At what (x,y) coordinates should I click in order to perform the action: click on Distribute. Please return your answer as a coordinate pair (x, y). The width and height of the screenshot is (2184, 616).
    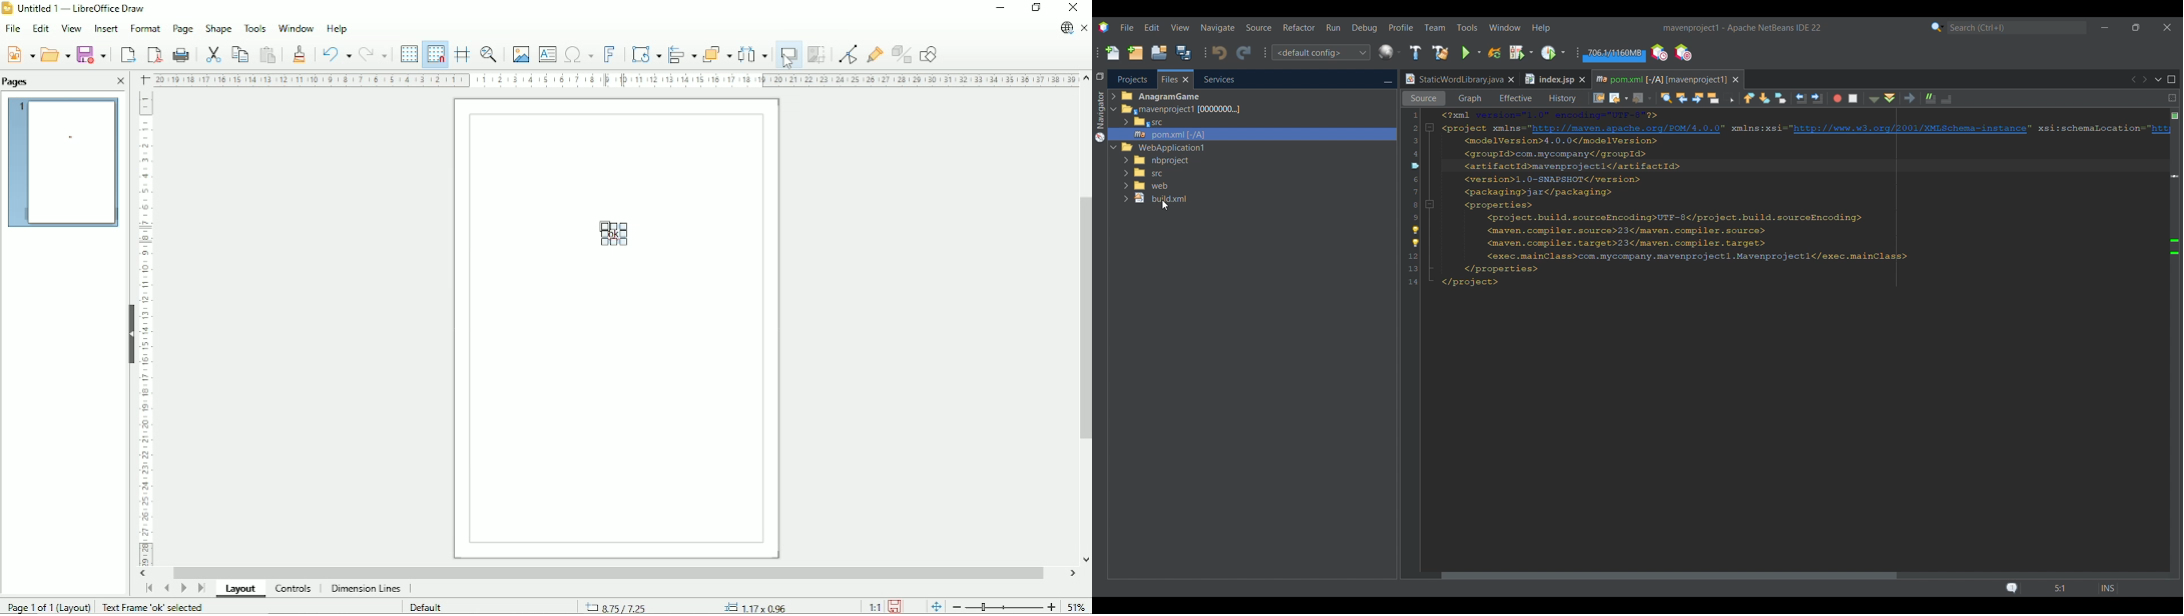
    Looking at the image, I should click on (754, 54).